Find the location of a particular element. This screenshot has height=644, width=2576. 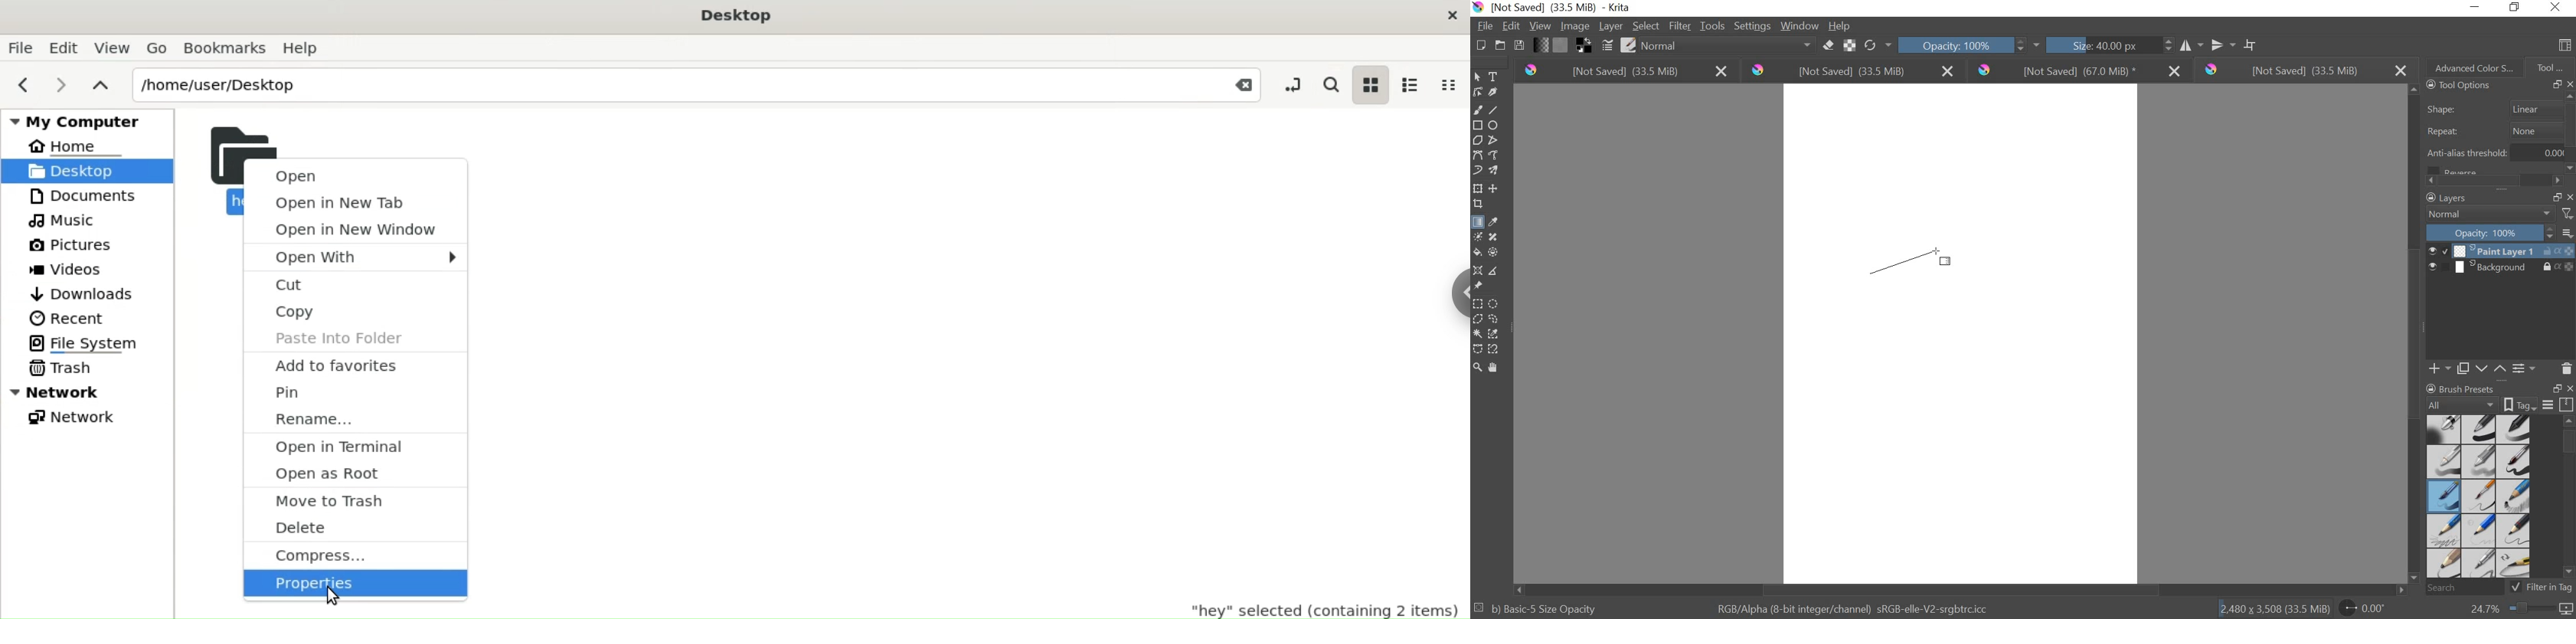

circular selection is located at coordinates (1496, 303).